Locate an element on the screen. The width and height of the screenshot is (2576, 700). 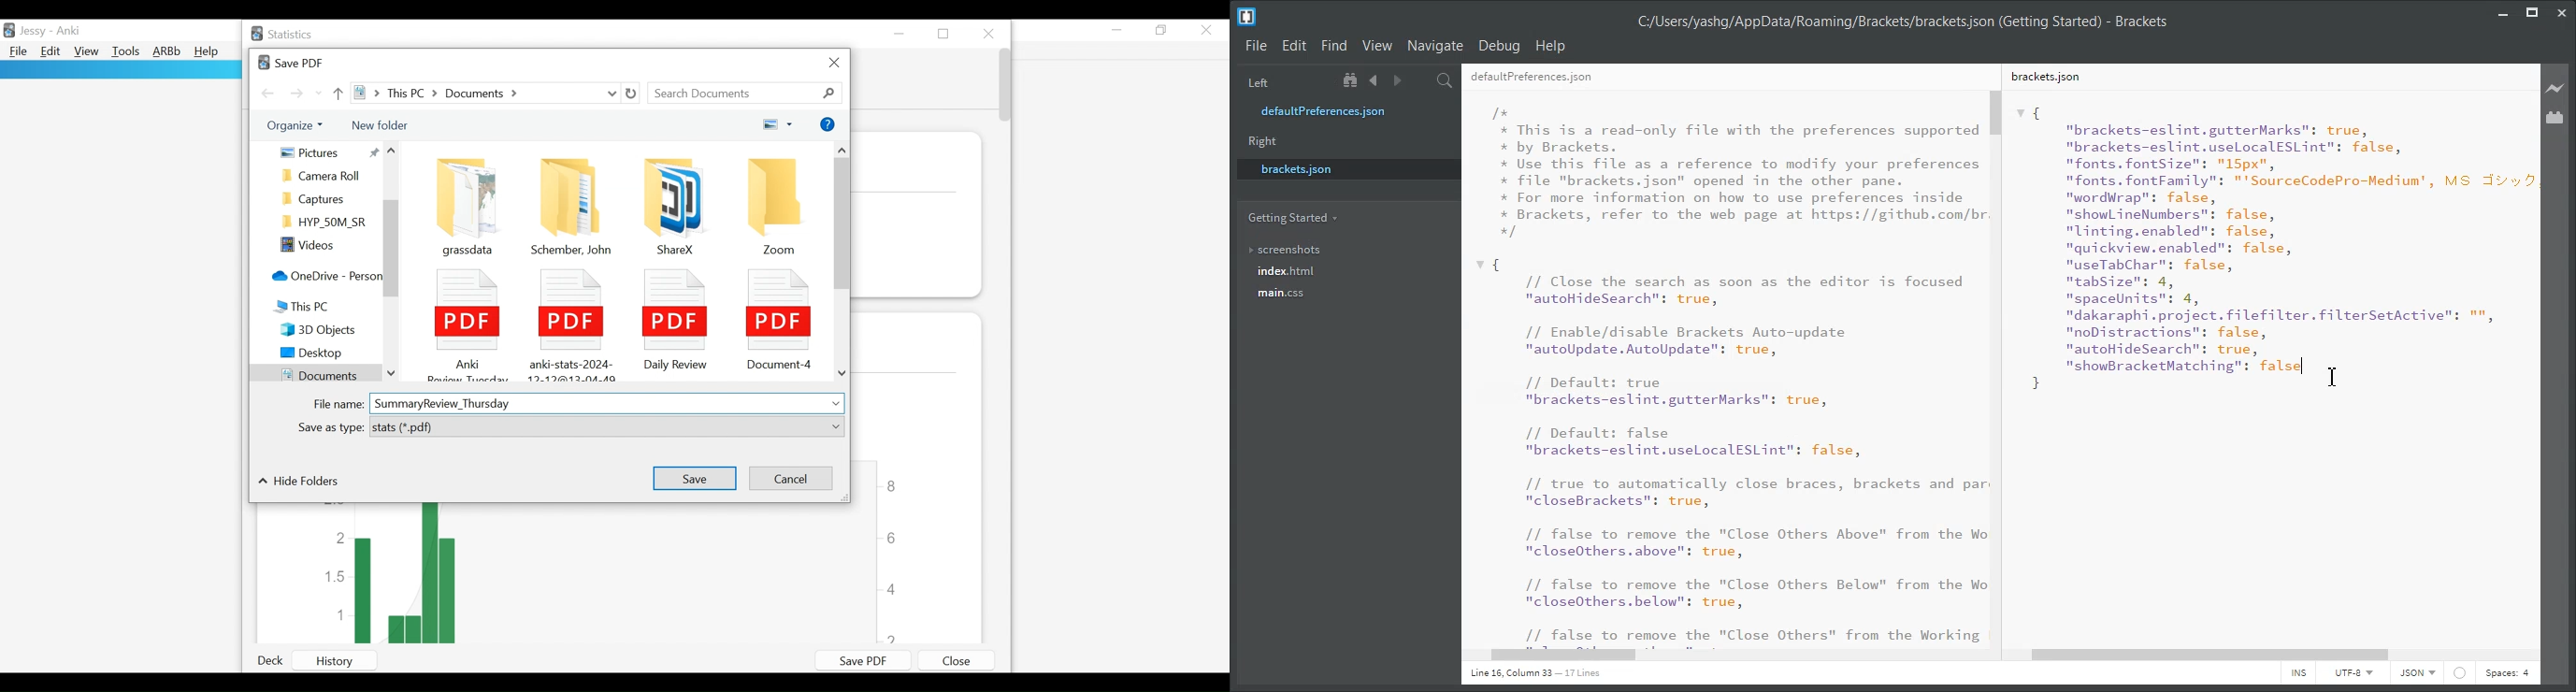
PDF is located at coordinates (672, 318).